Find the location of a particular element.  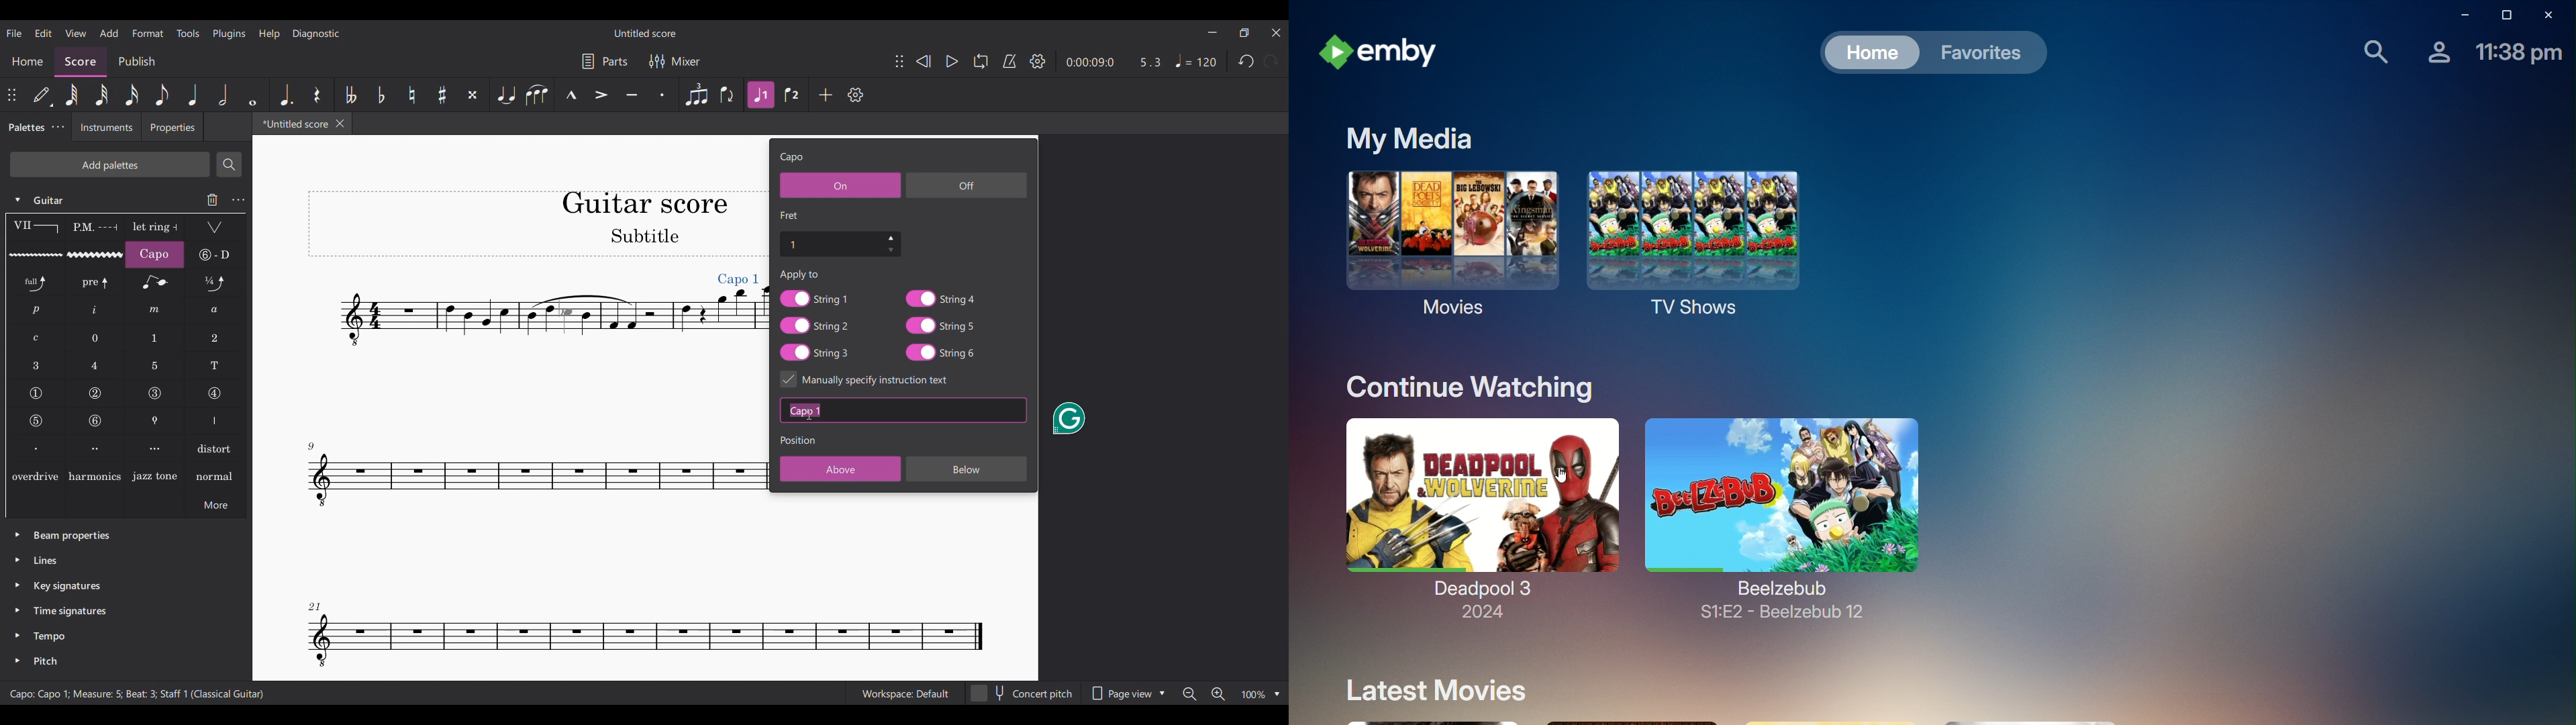

String 2 toggle is located at coordinates (815, 326).